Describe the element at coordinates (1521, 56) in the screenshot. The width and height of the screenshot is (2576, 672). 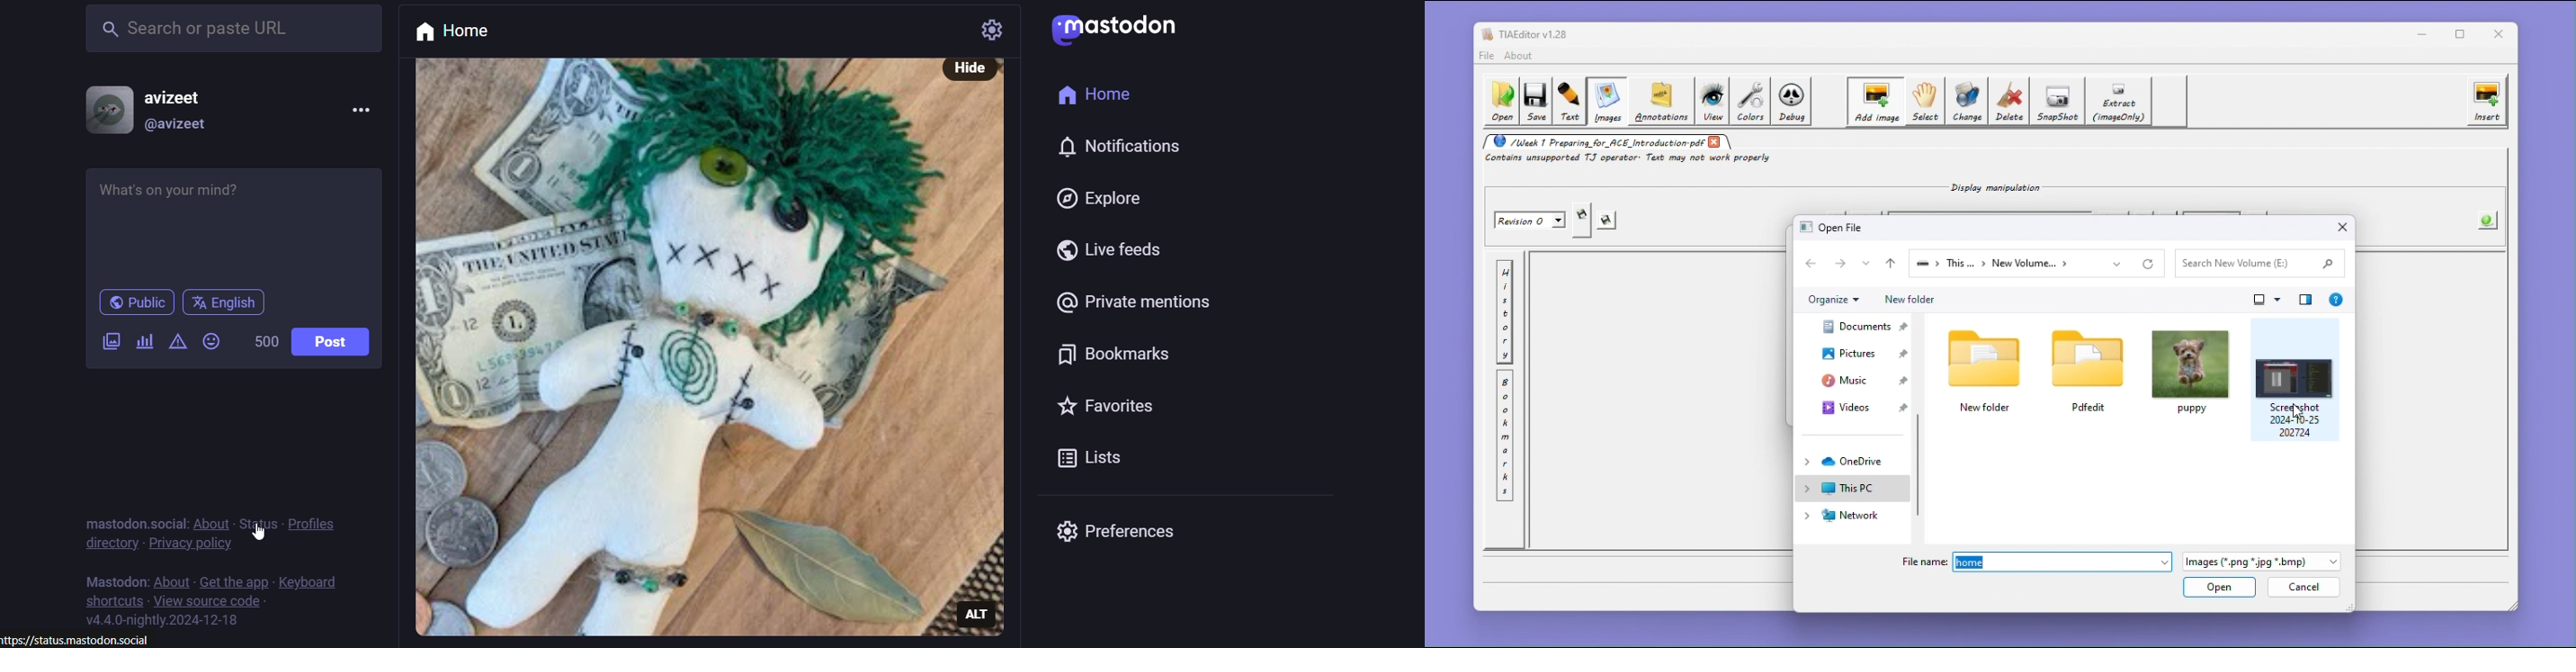
I see `about` at that location.